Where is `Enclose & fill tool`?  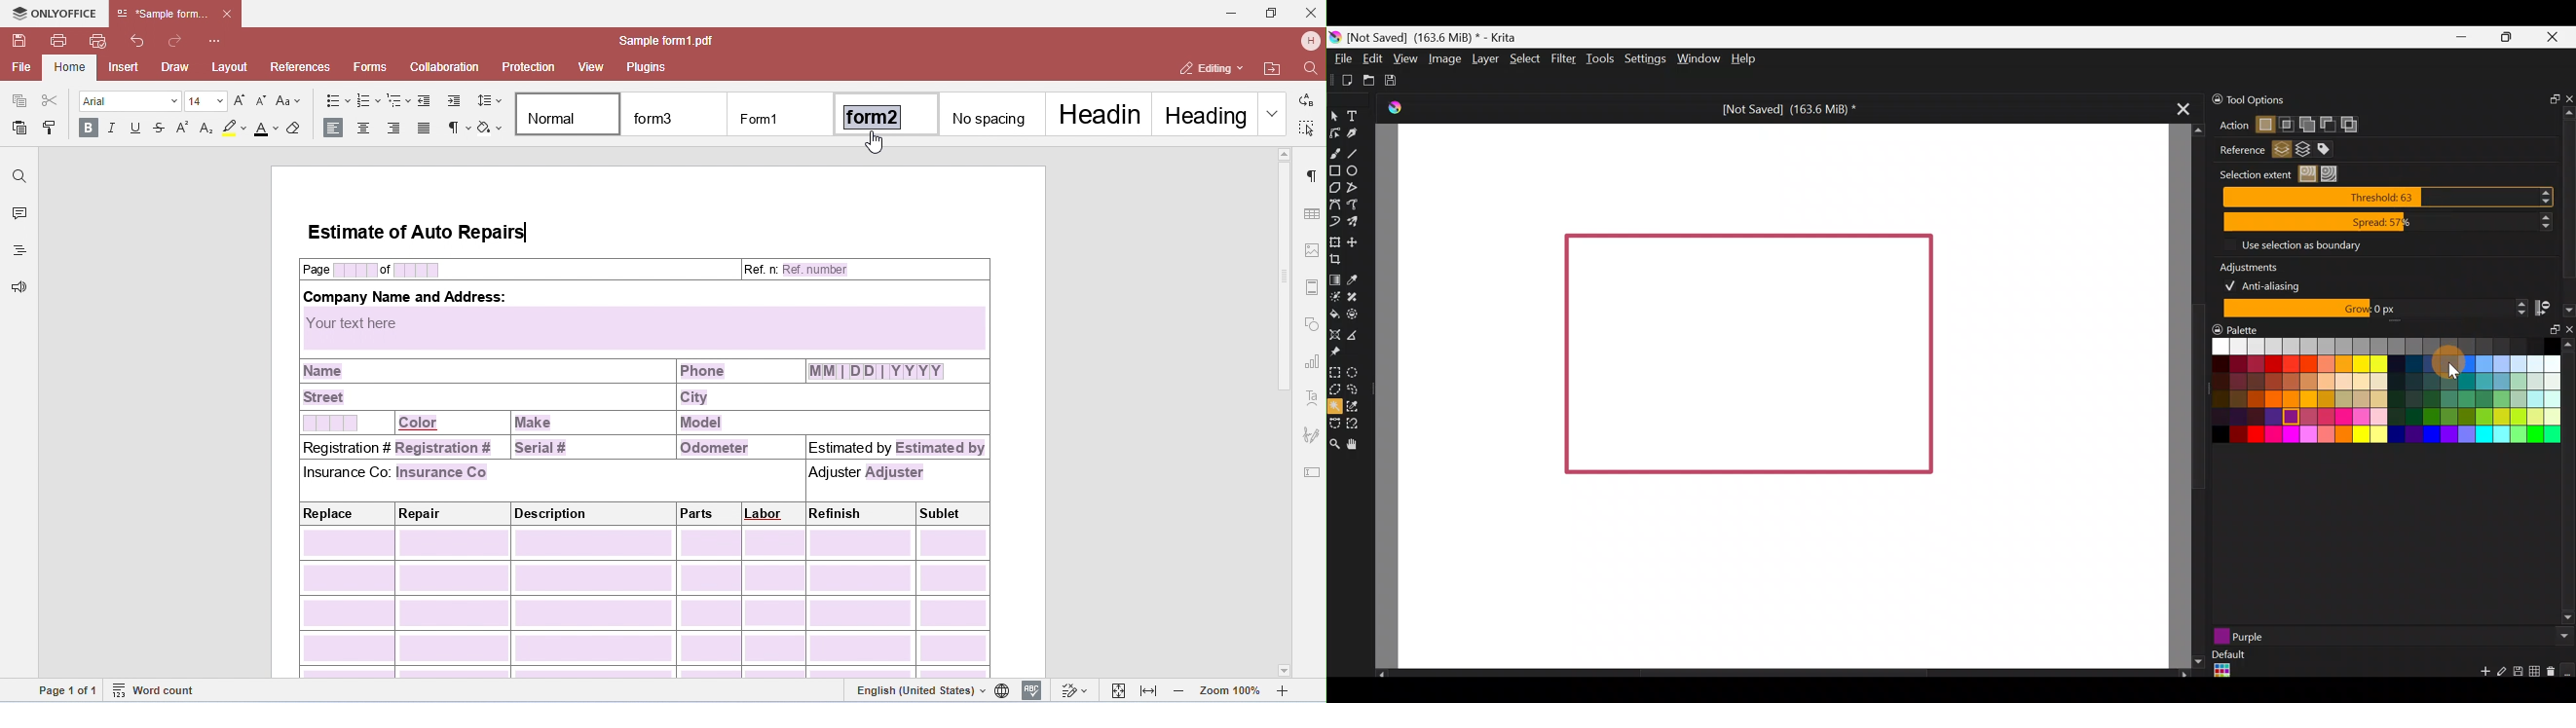 Enclose & fill tool is located at coordinates (1358, 314).